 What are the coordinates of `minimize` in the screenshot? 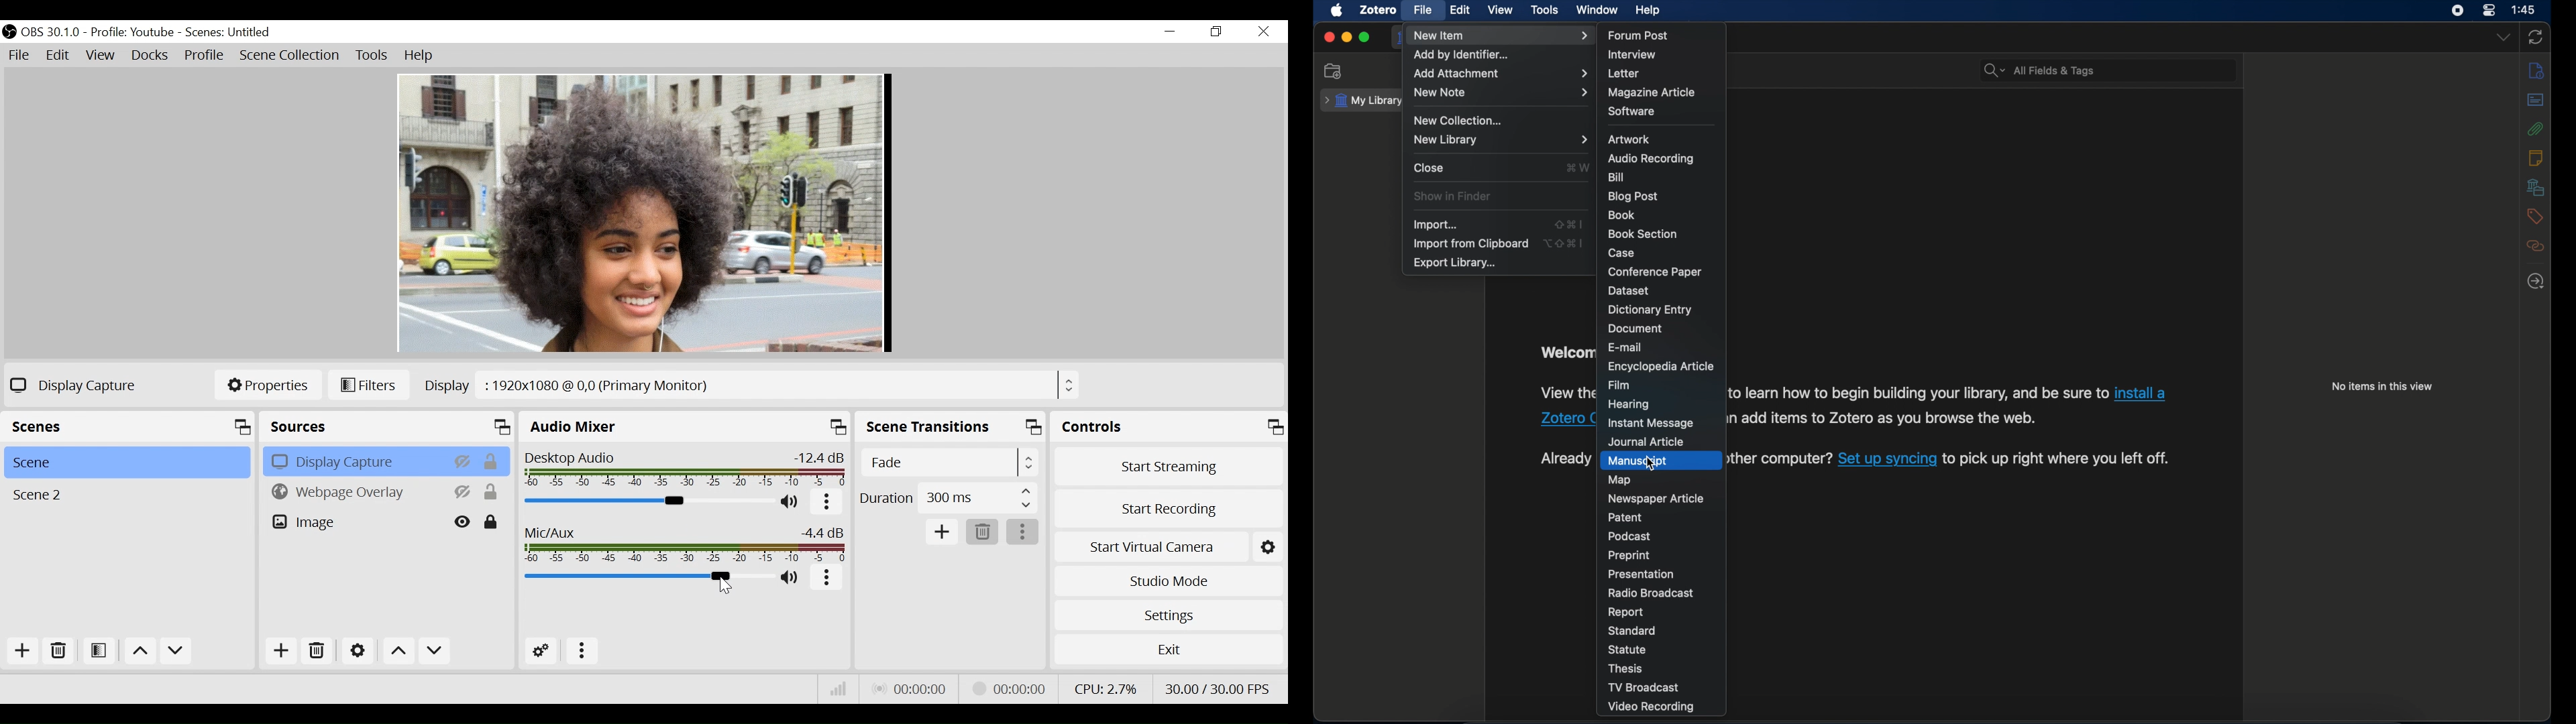 It's located at (1170, 31).